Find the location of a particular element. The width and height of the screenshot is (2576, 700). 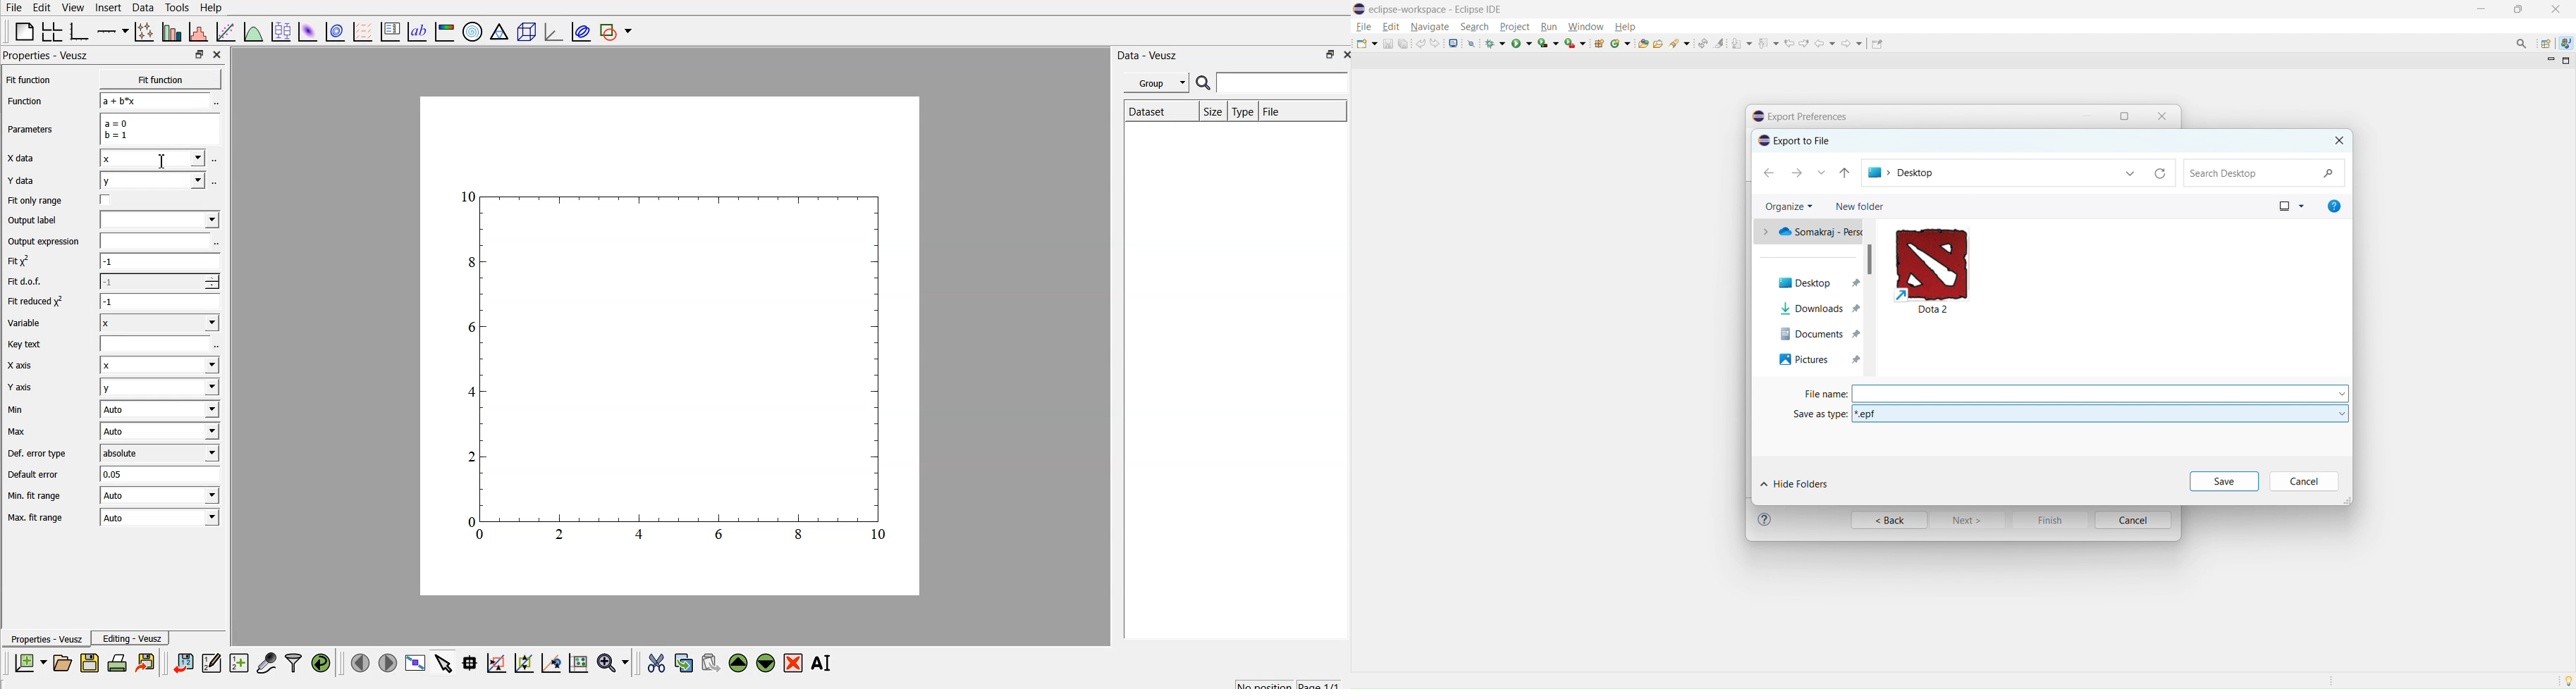

minimize view is located at coordinates (2550, 61).